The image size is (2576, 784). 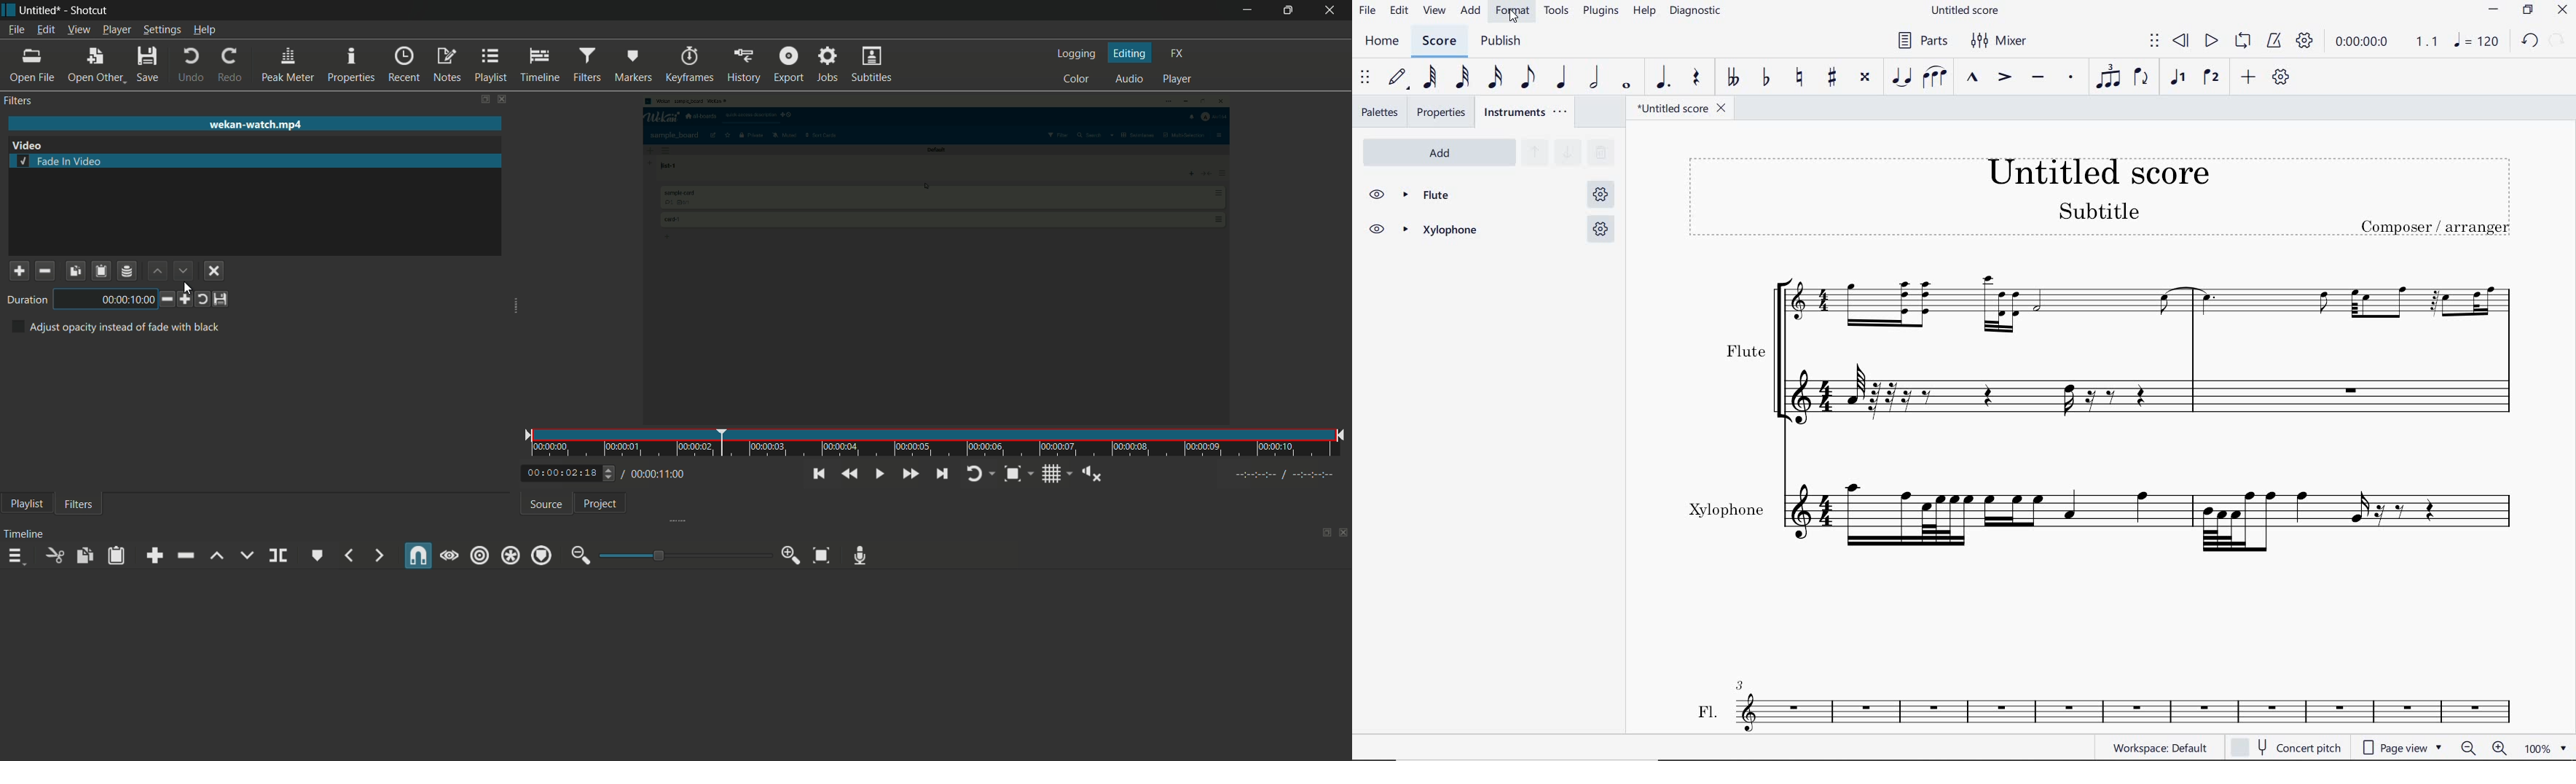 I want to click on expand, so click(x=515, y=308).